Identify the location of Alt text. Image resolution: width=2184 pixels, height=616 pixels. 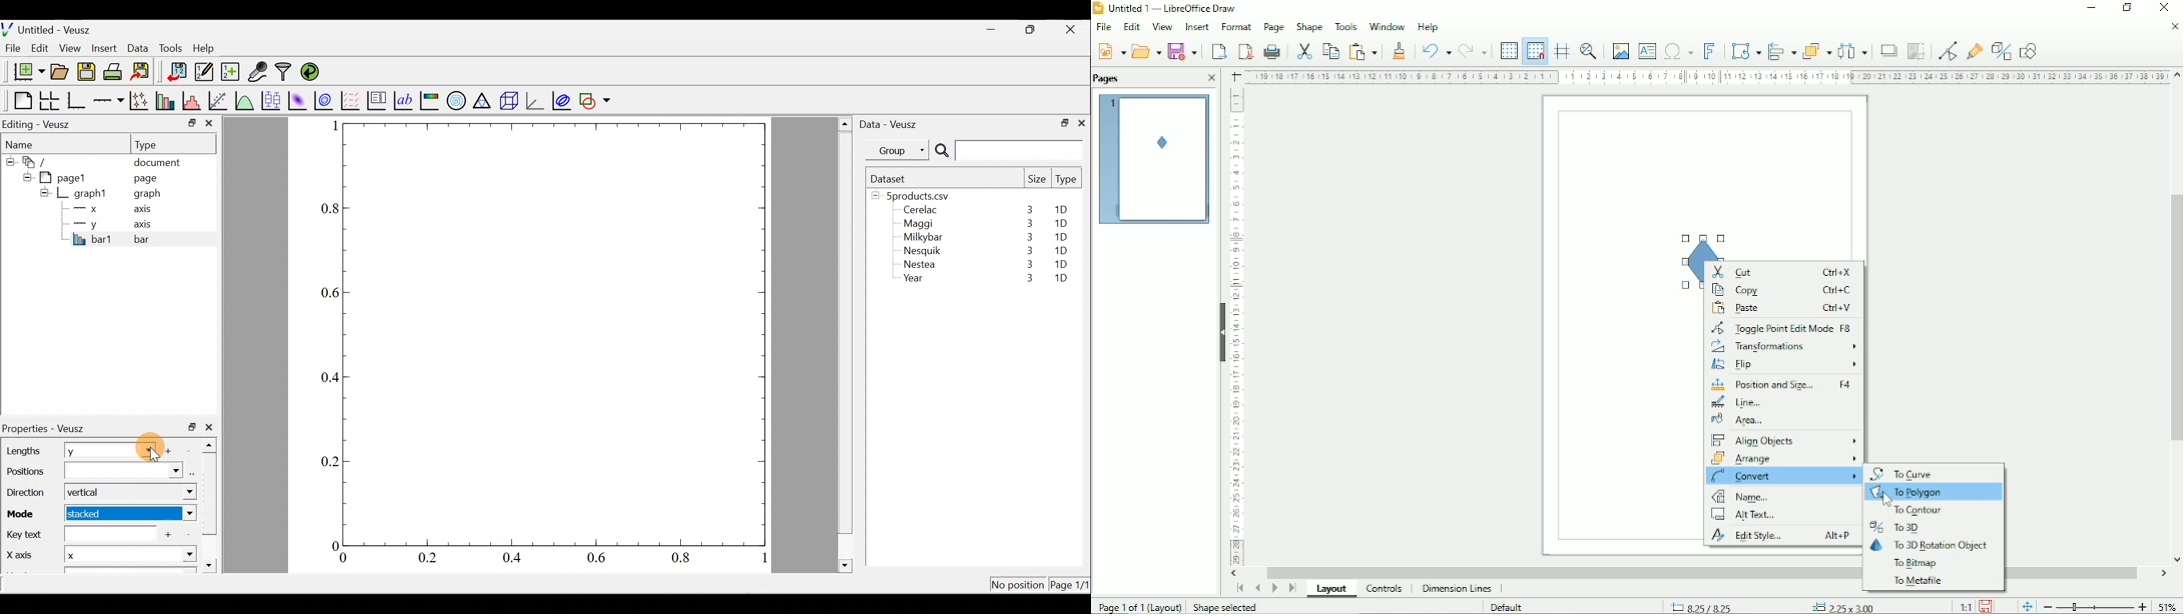
(1751, 516).